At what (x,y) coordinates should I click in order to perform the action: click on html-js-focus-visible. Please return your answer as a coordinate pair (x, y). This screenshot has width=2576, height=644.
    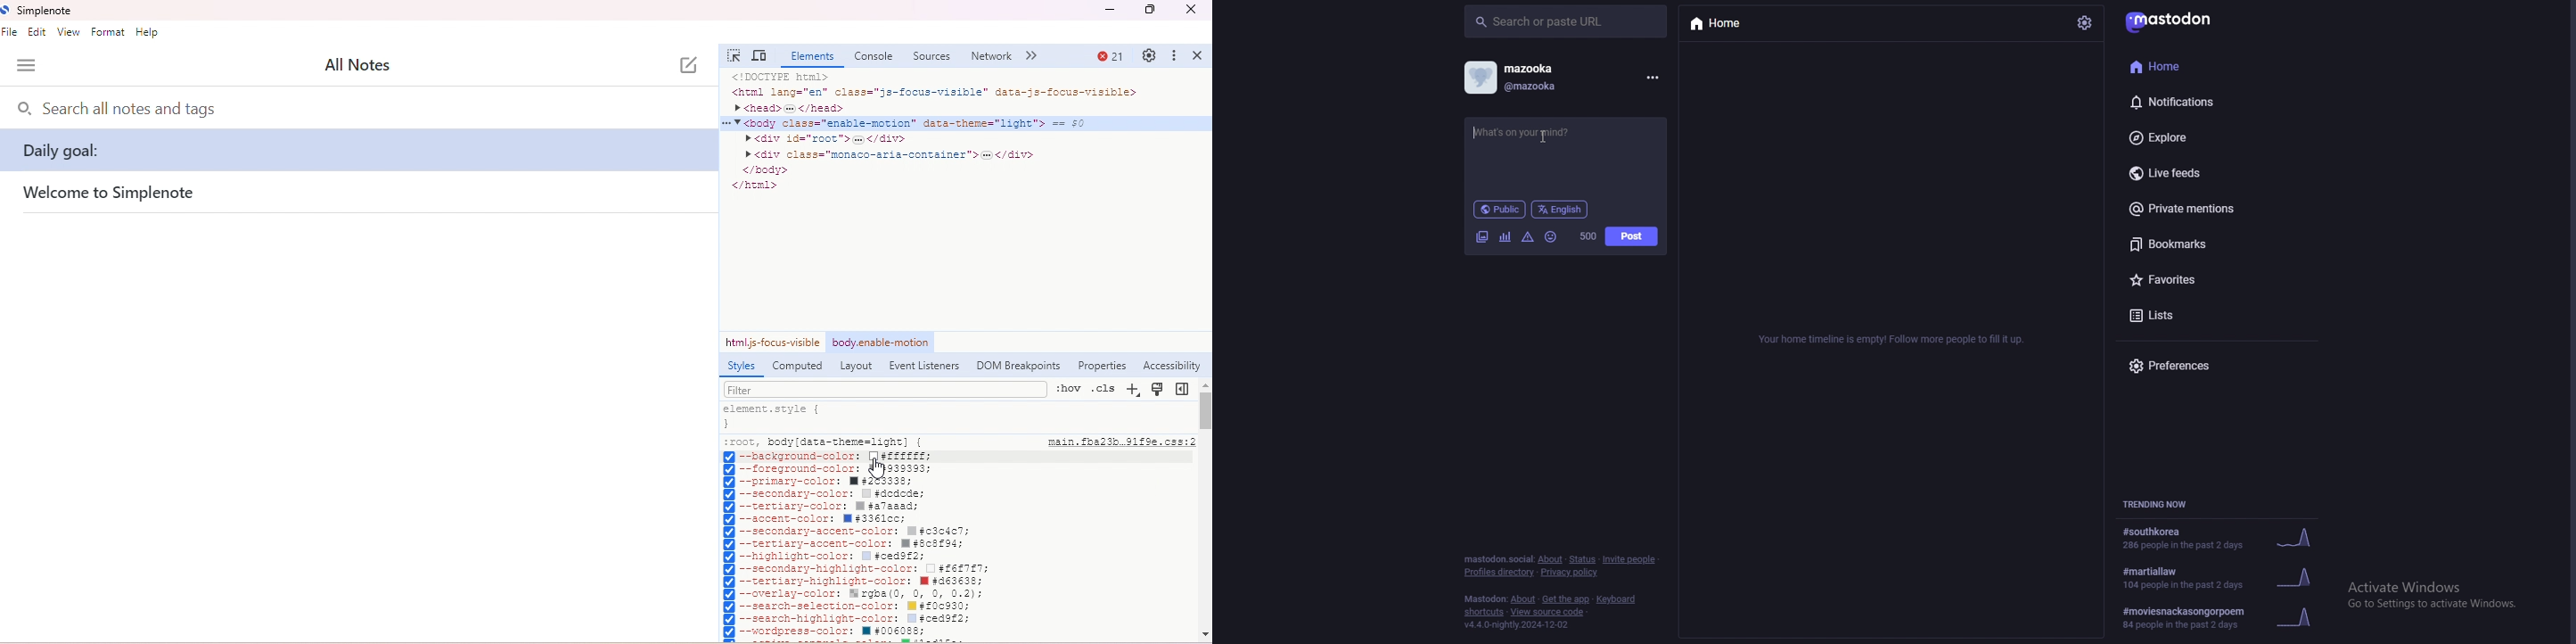
    Looking at the image, I should click on (772, 342).